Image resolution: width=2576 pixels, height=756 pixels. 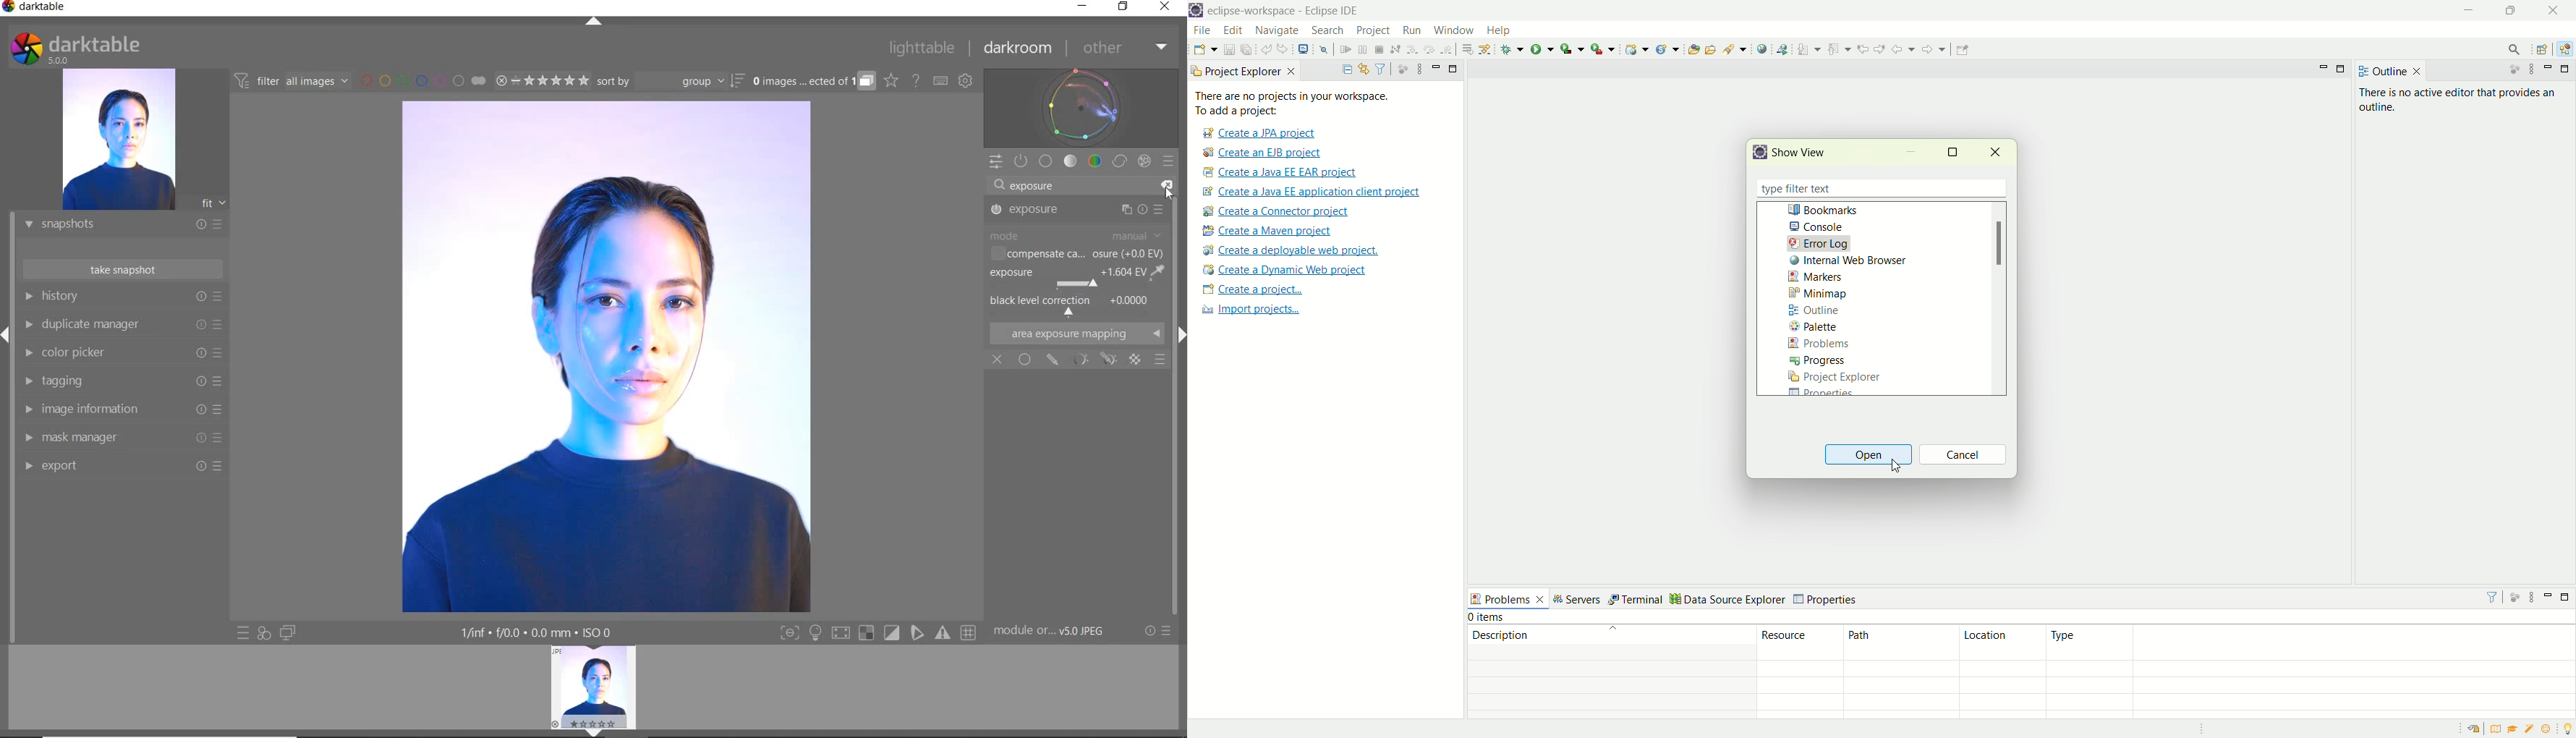 I want to click on EXPAND/COLLAPSE, so click(x=599, y=732).